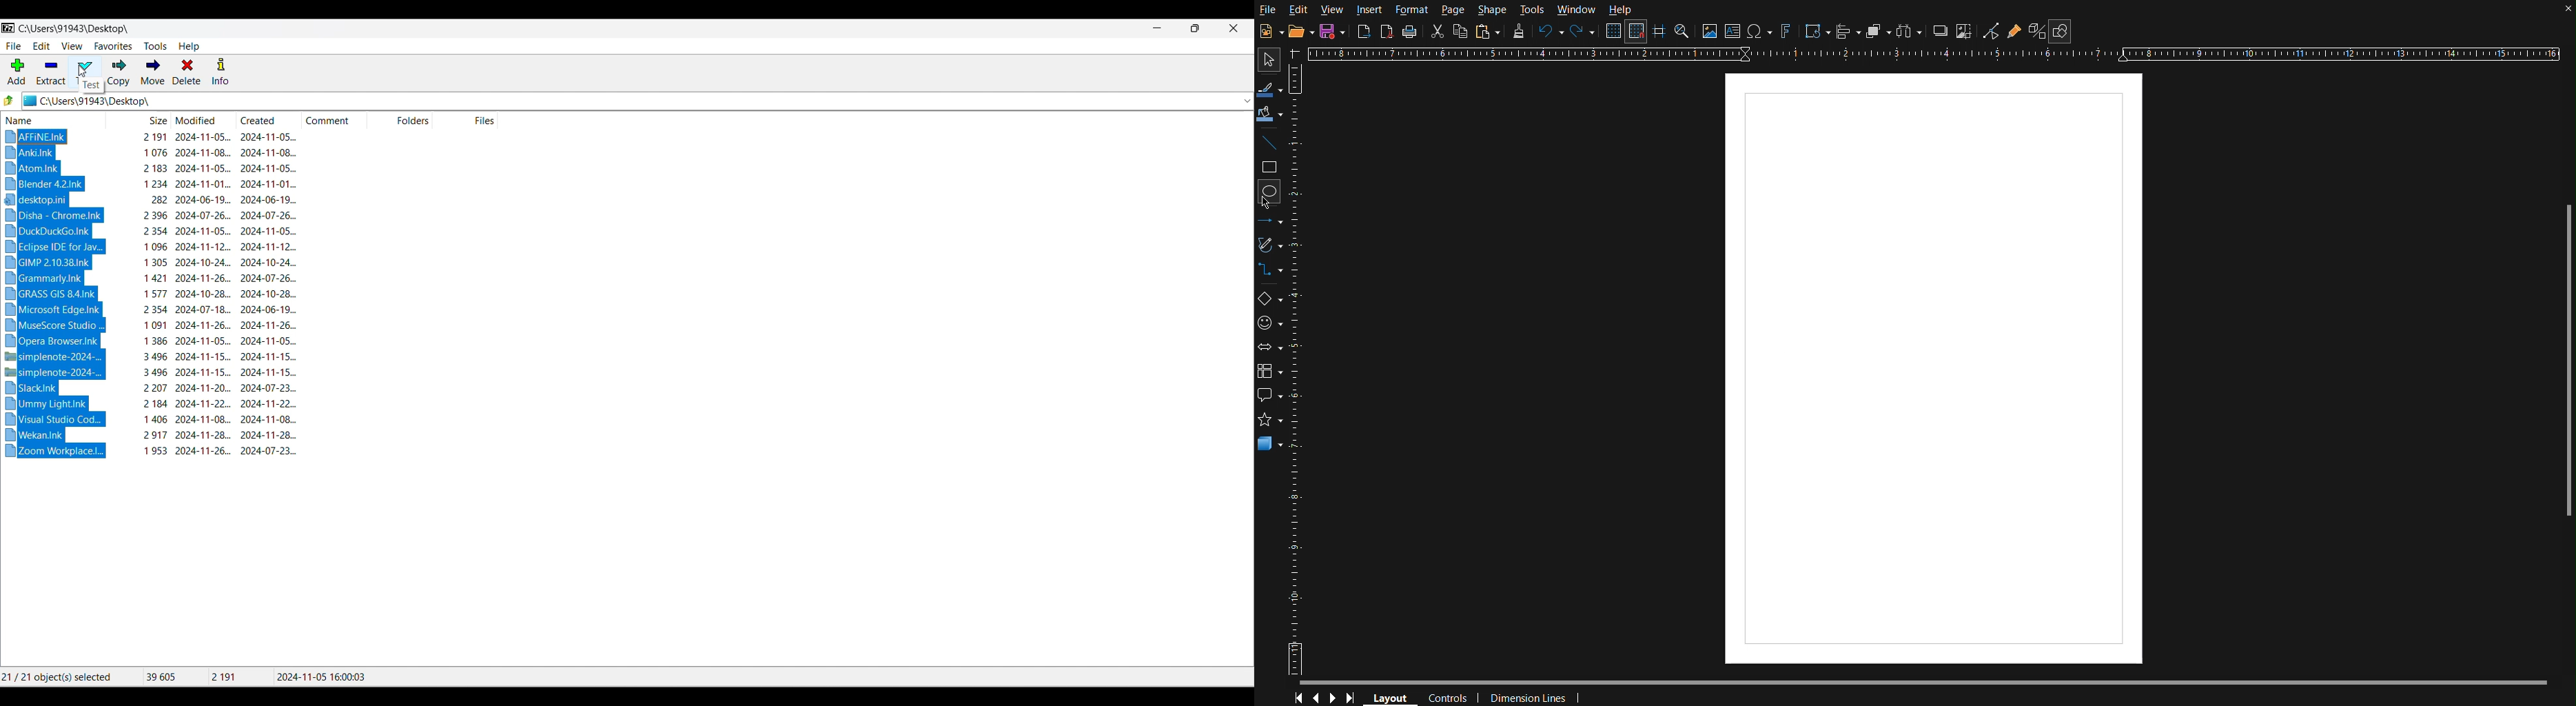 The image size is (2576, 728). Describe the element at coordinates (1848, 31) in the screenshot. I see `Align` at that location.